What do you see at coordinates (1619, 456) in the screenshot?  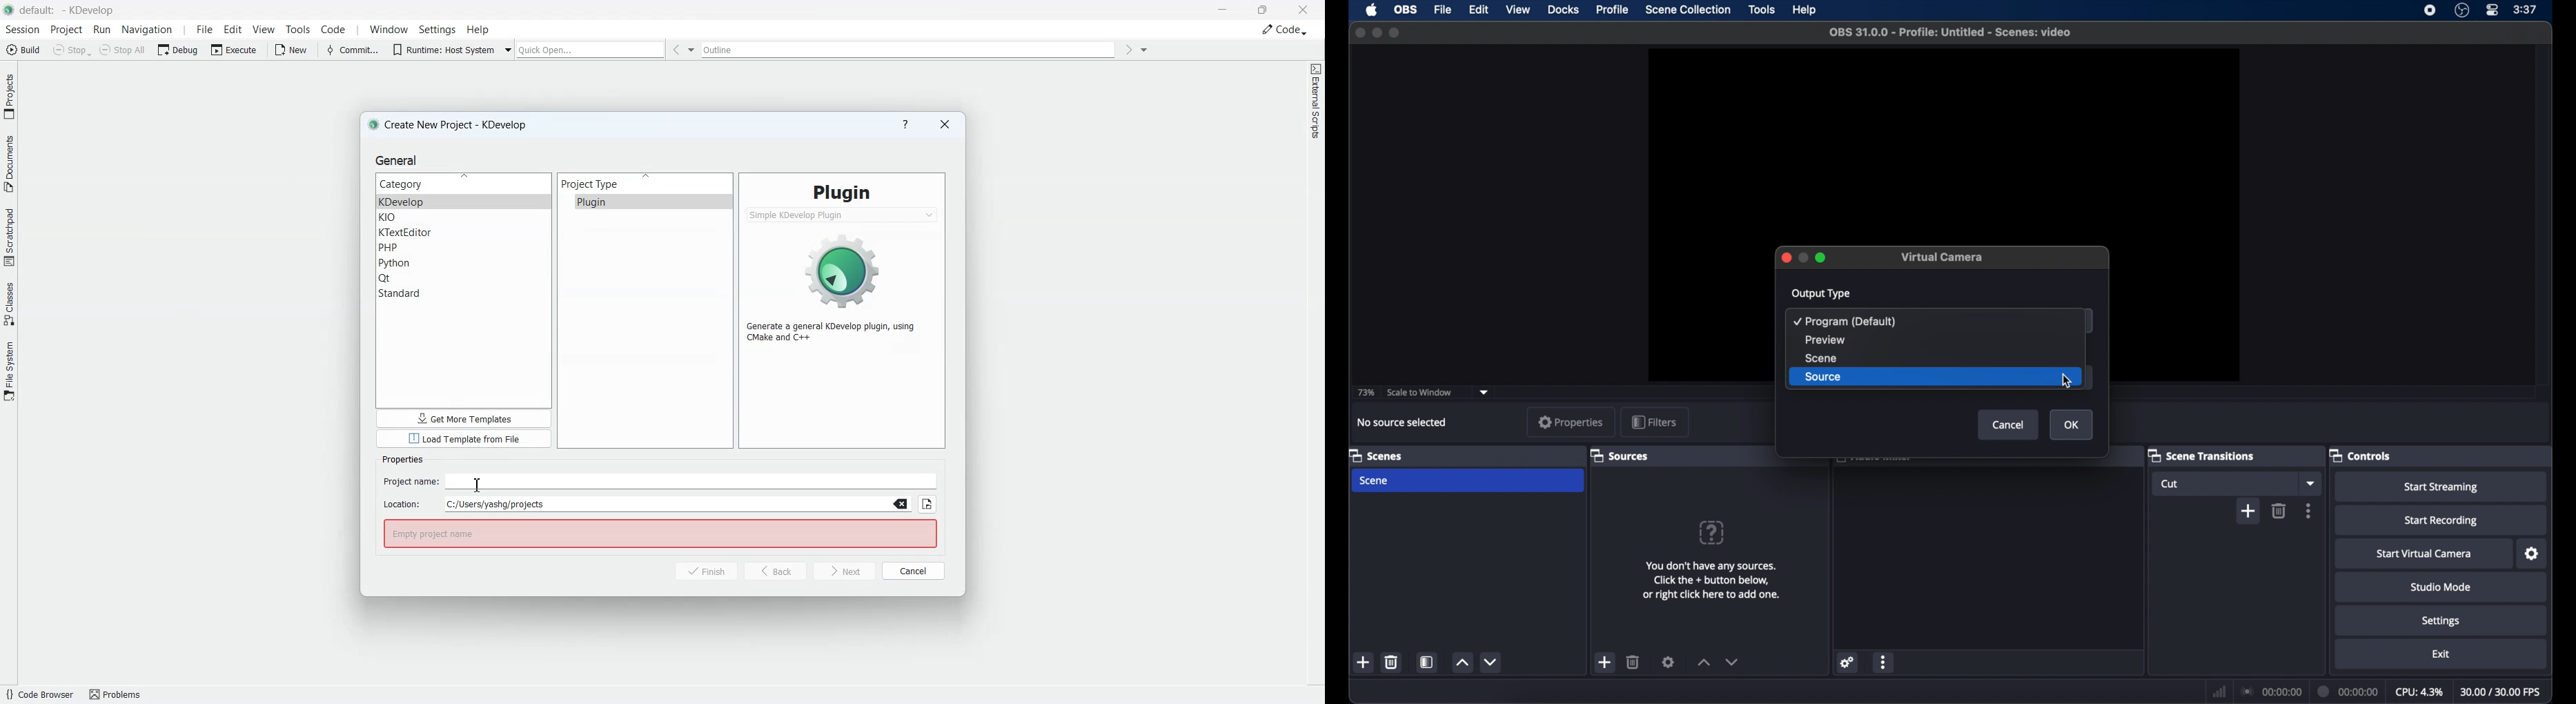 I see `sources` at bounding box center [1619, 456].